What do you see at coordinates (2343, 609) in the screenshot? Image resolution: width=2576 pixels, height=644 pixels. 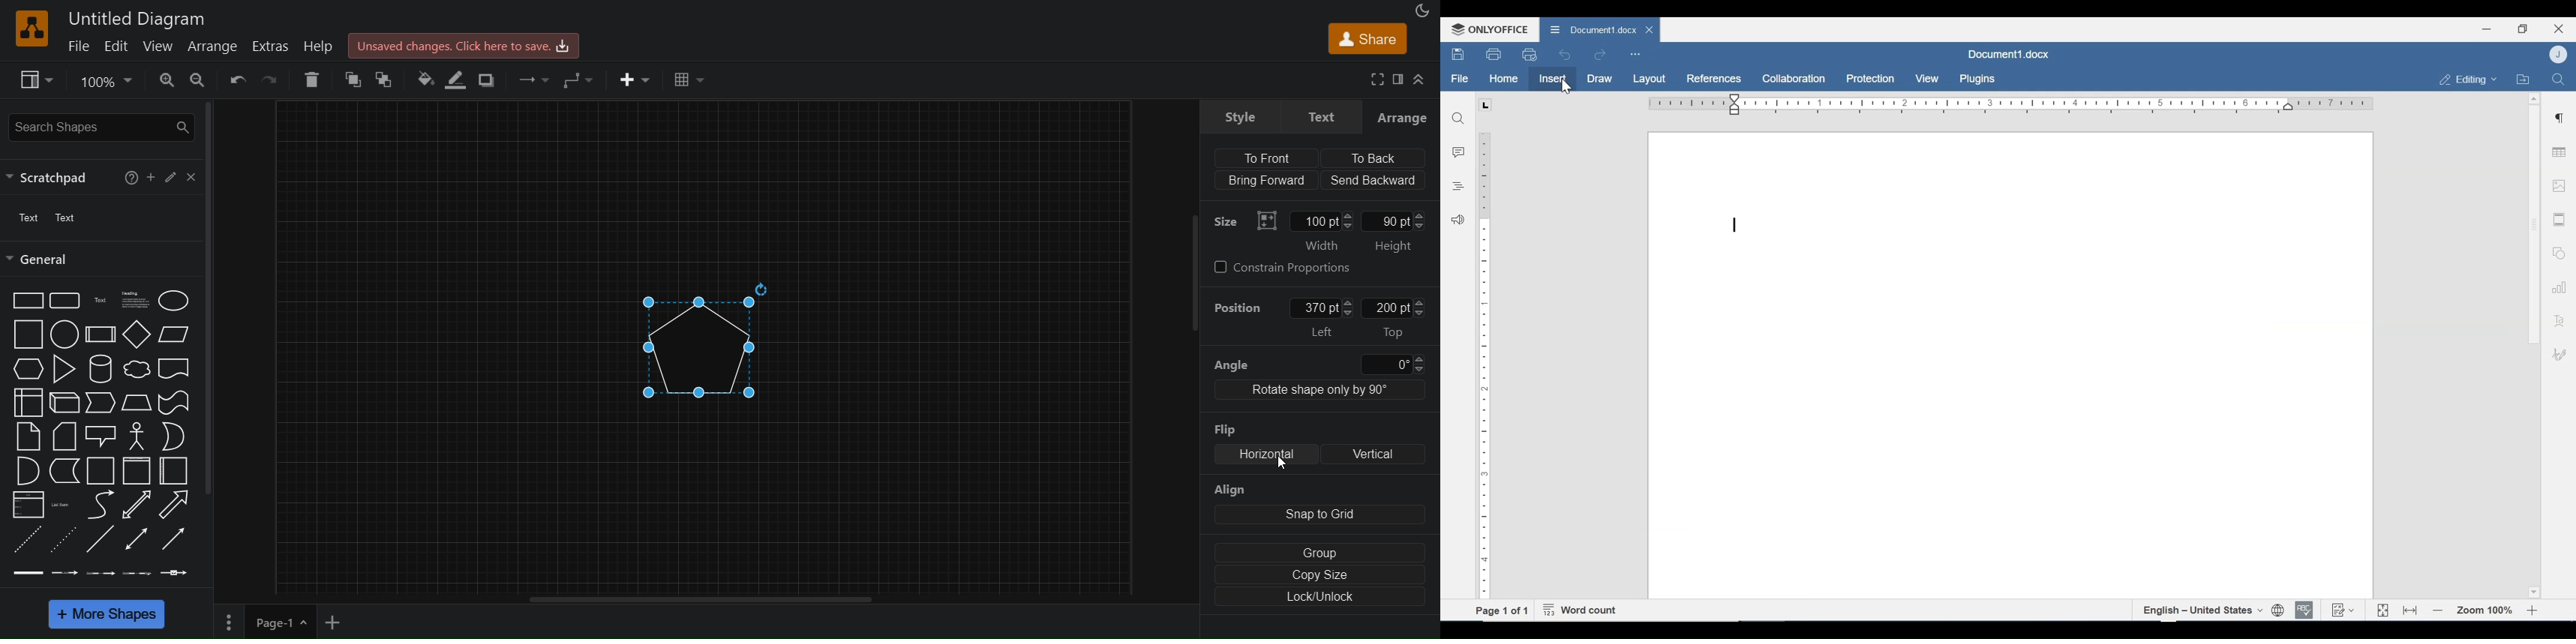 I see `Track Changes` at bounding box center [2343, 609].